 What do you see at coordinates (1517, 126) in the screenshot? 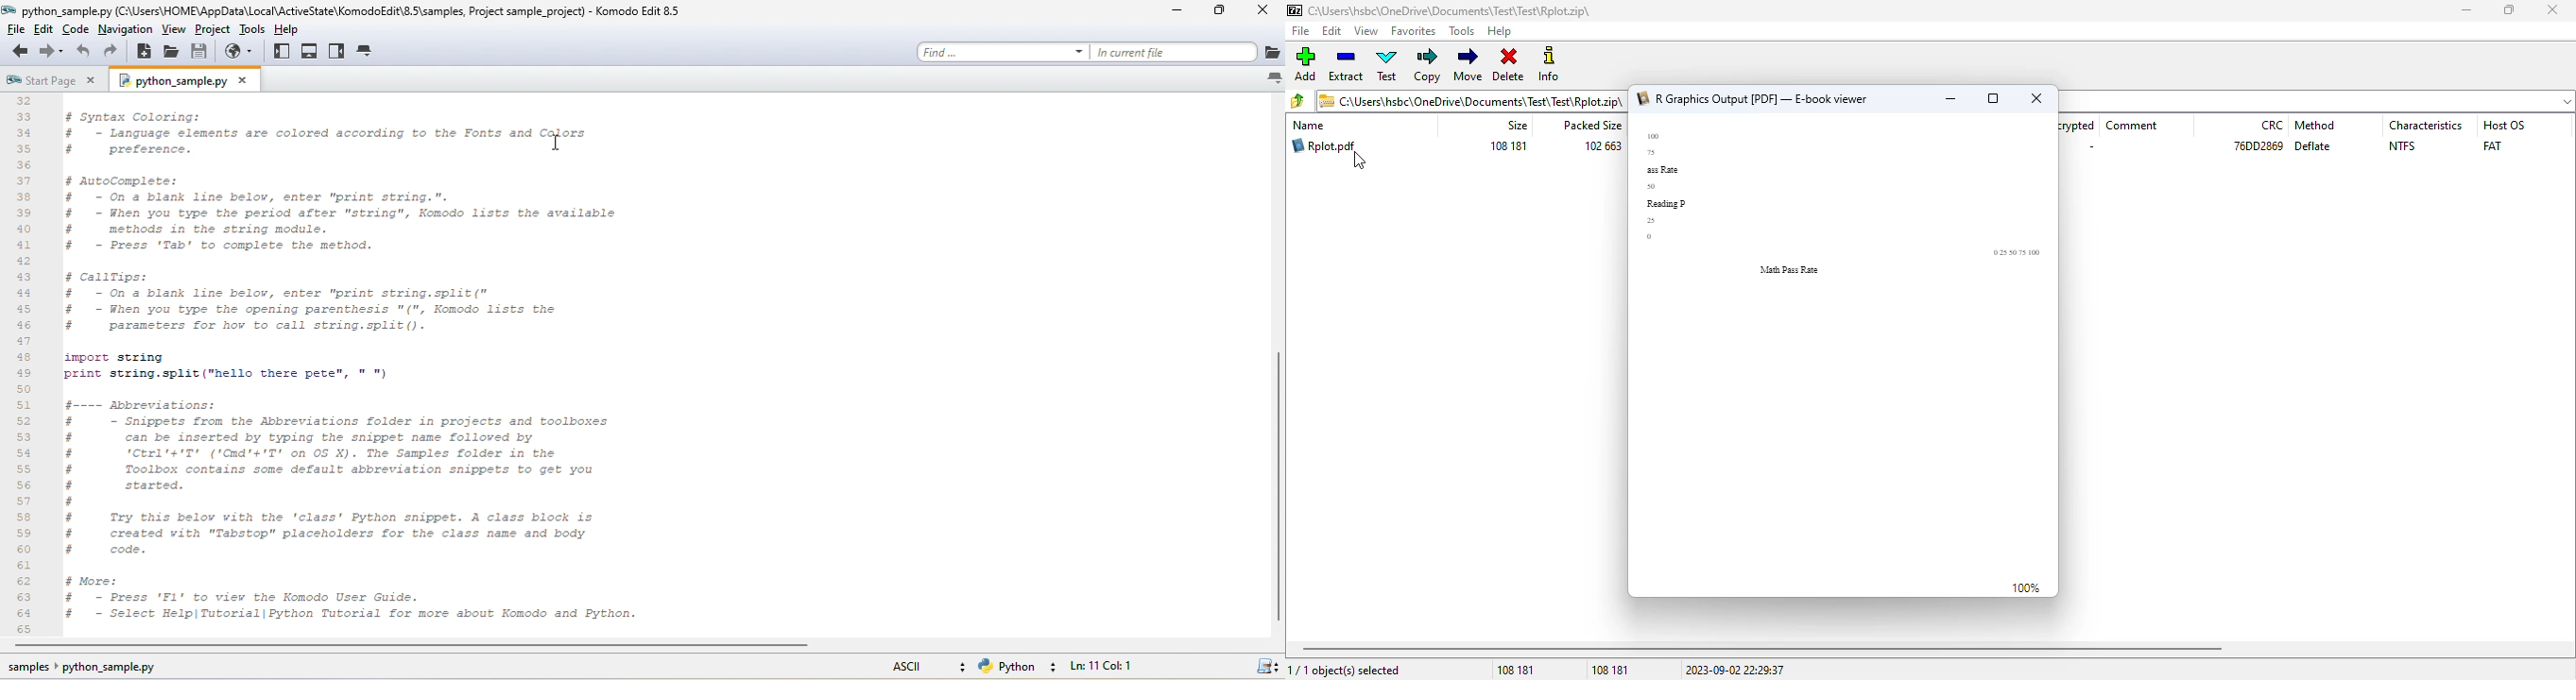
I see `size` at bounding box center [1517, 126].